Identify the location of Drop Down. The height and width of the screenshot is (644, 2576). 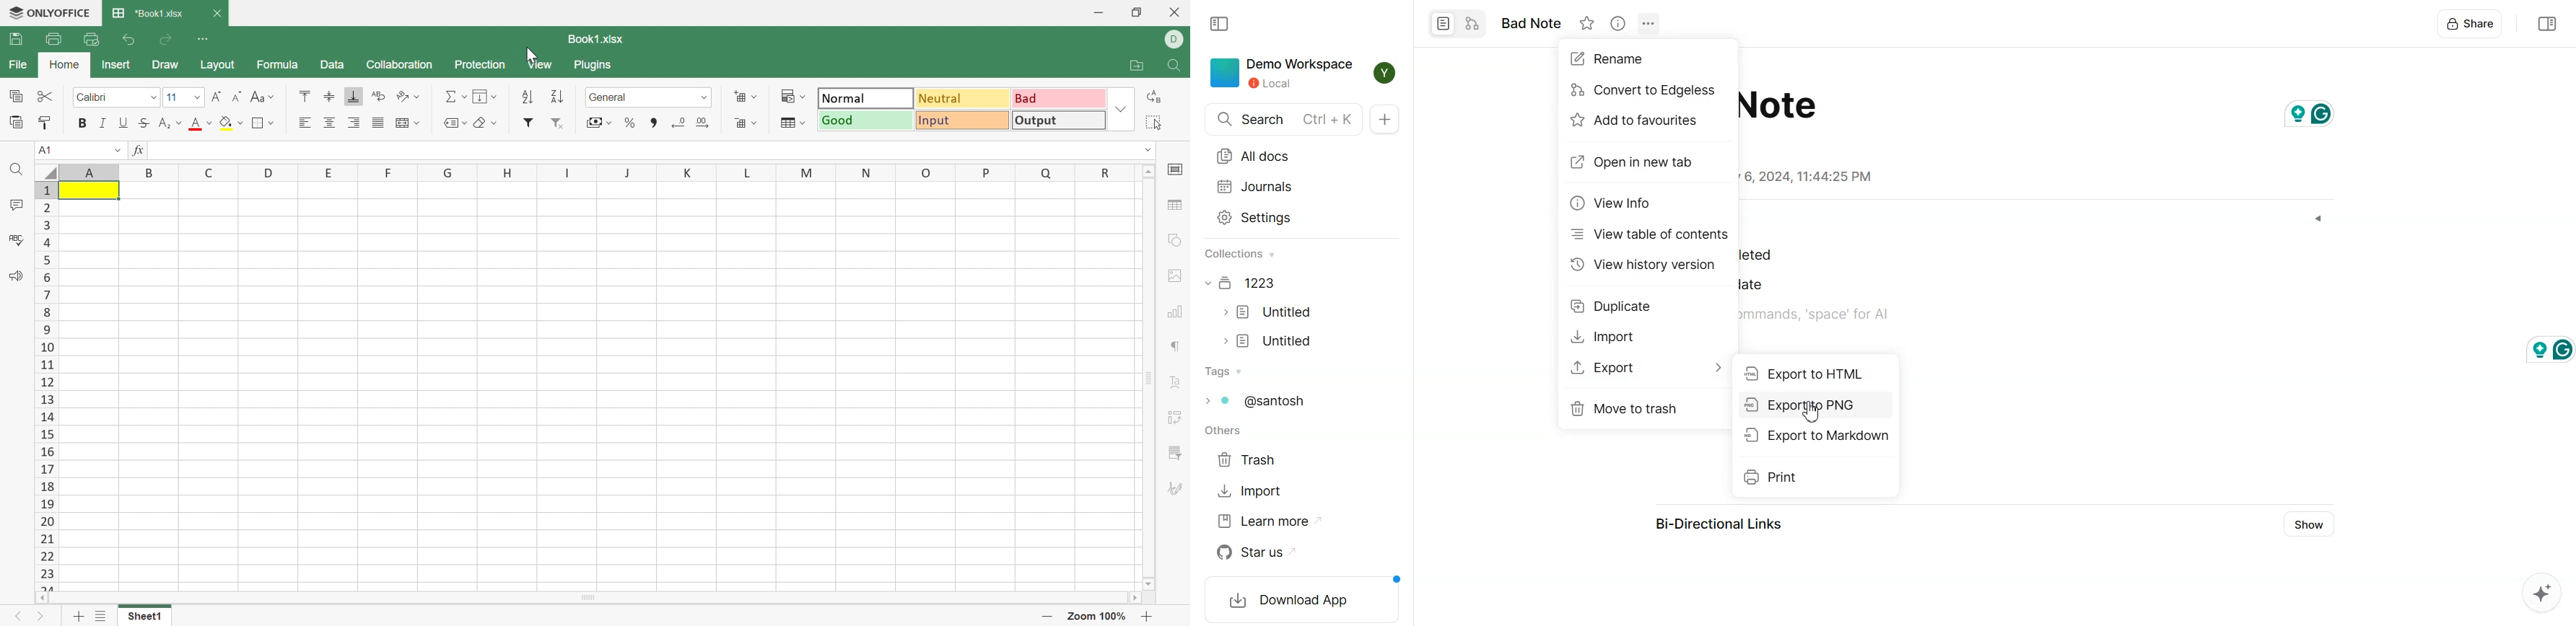
(1148, 150).